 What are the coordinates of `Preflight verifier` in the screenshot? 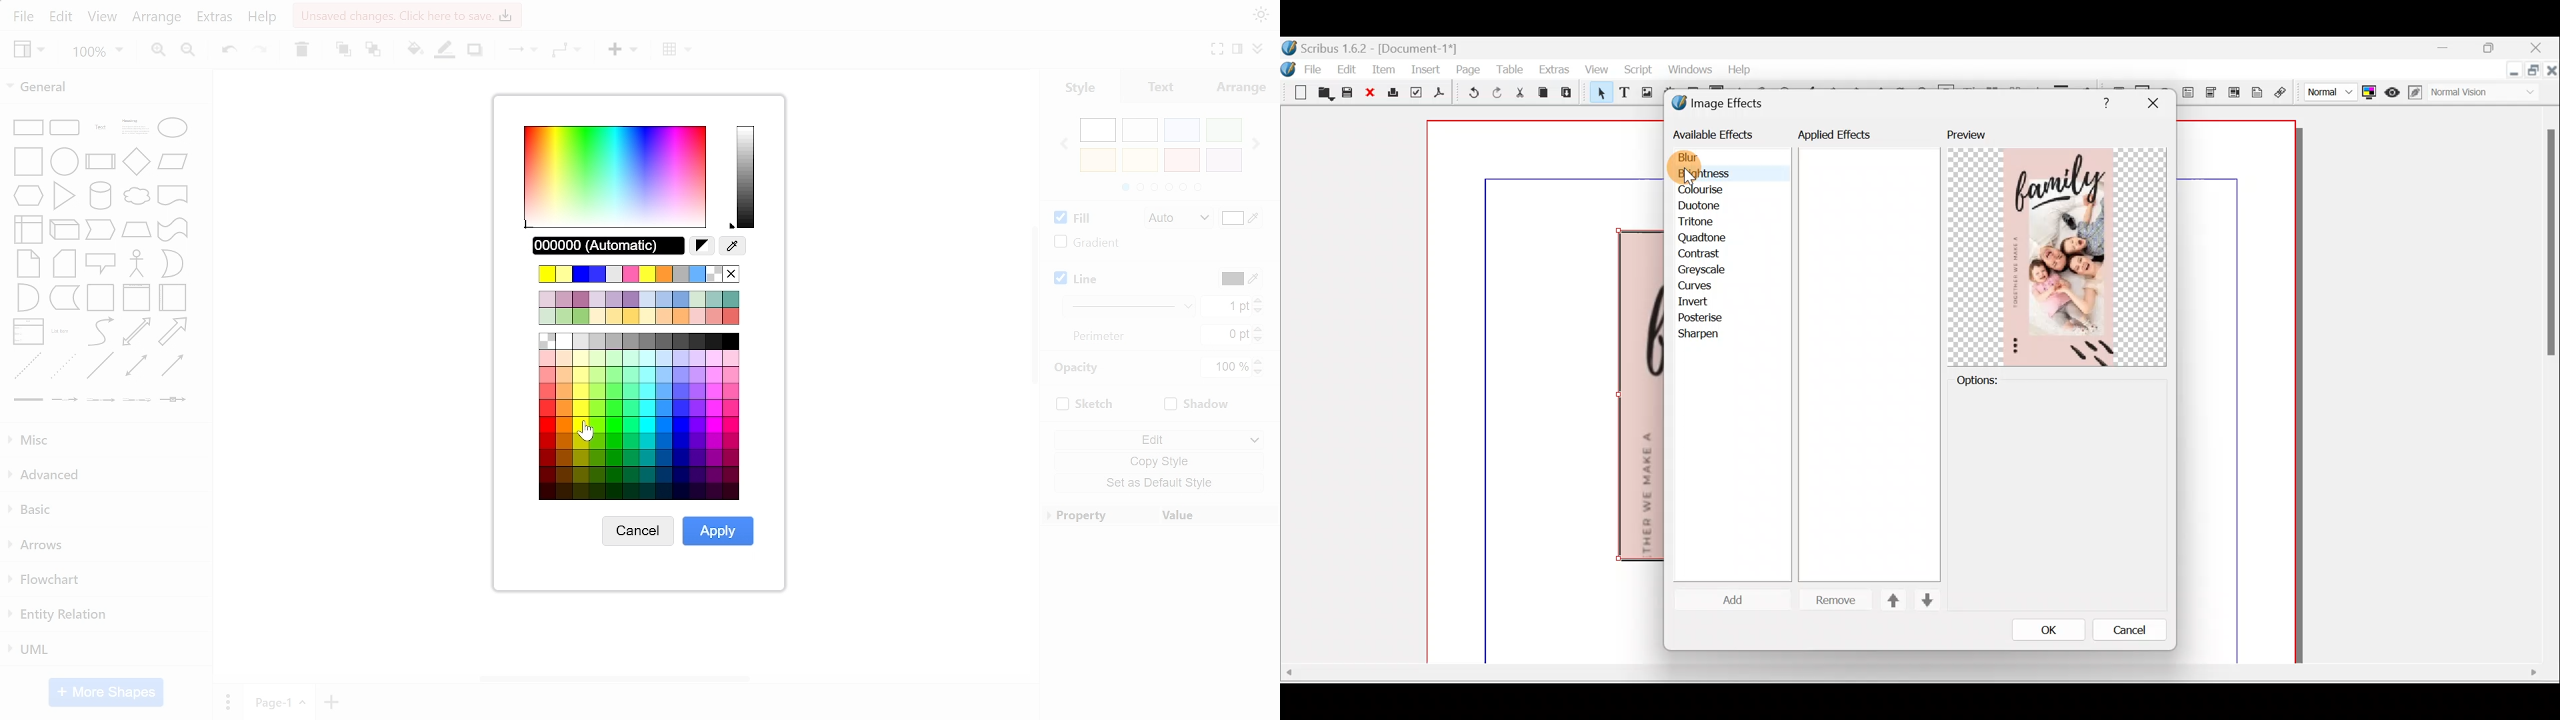 It's located at (1416, 95).